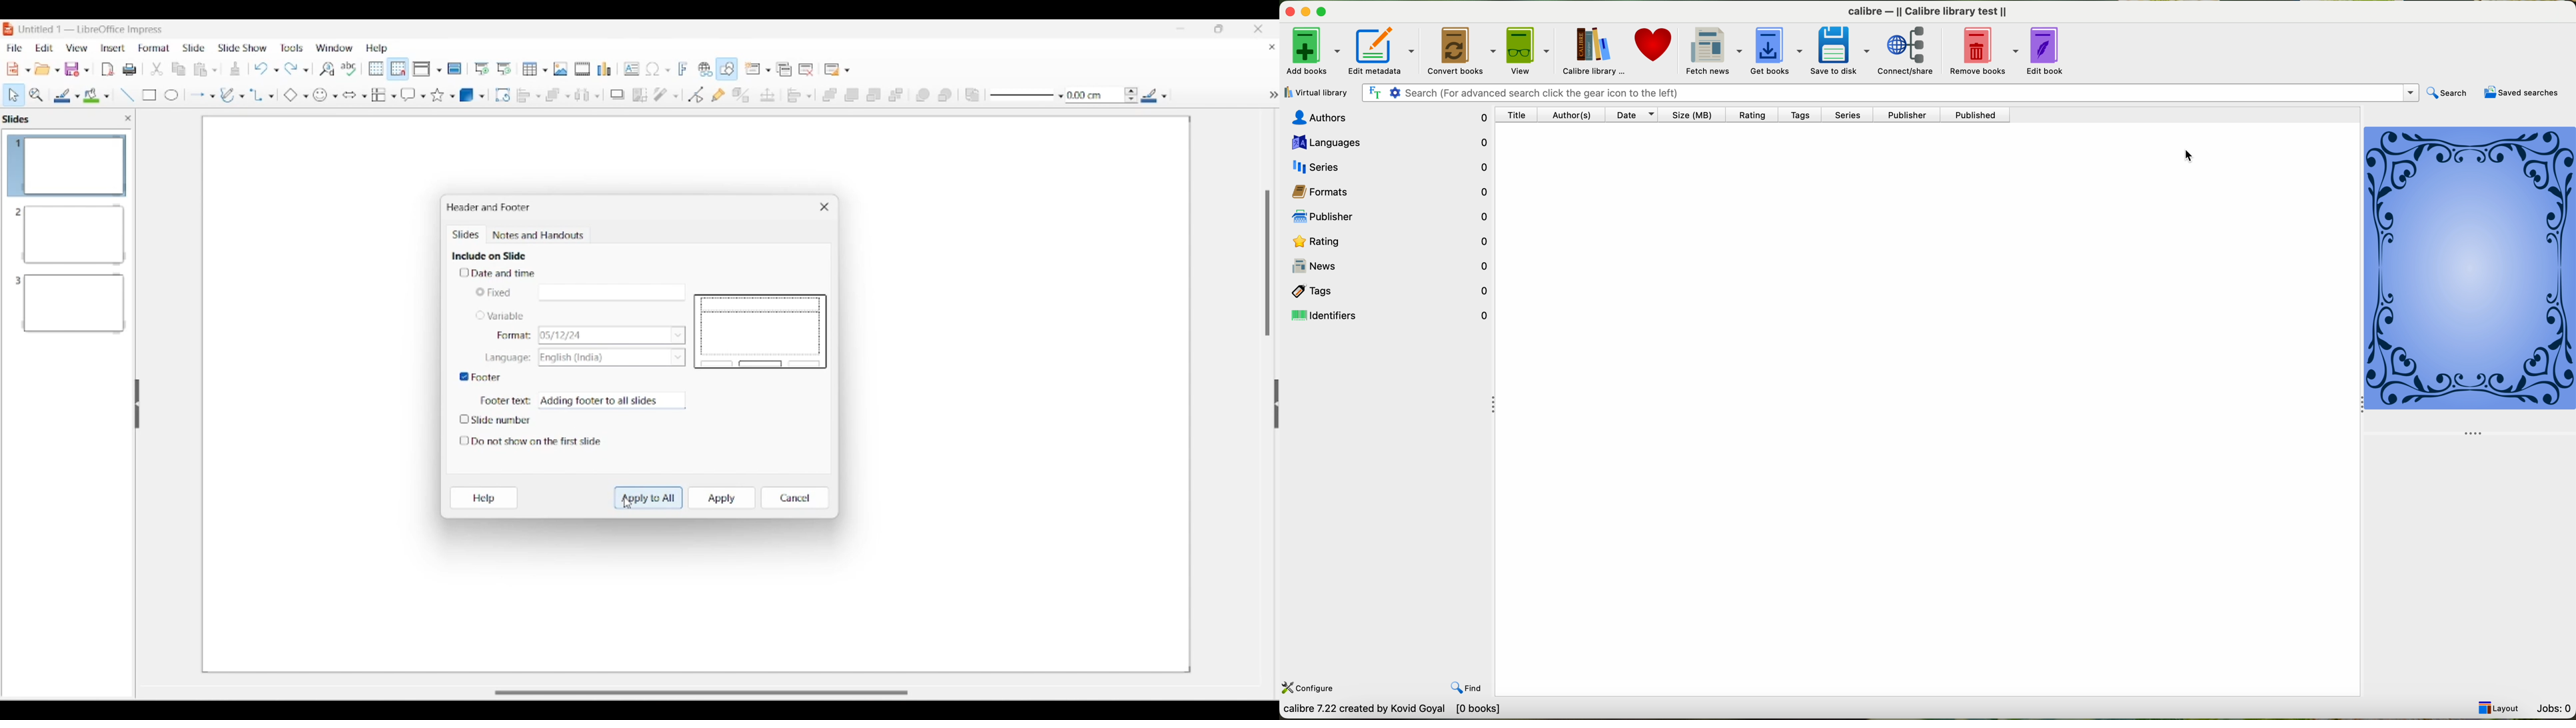 The height and width of the screenshot is (728, 2576). Describe the element at coordinates (896, 95) in the screenshot. I see `Send to back` at that location.